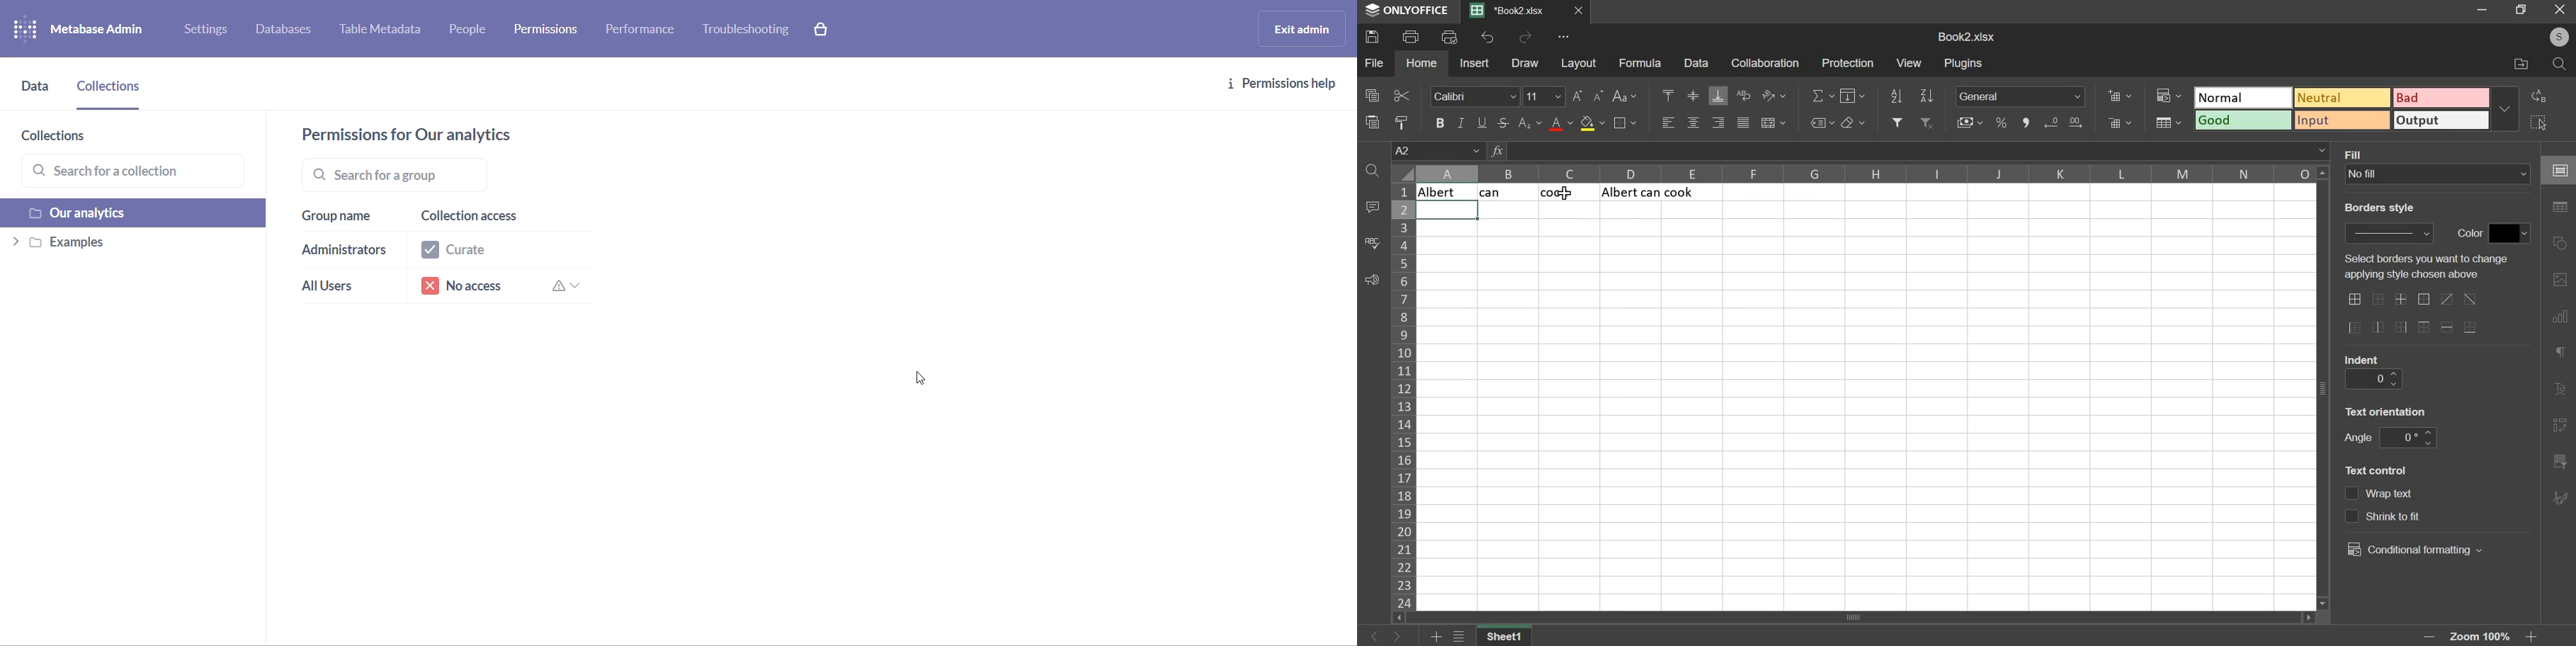 The height and width of the screenshot is (672, 2576). Describe the element at coordinates (1400, 96) in the screenshot. I see `cut` at that location.